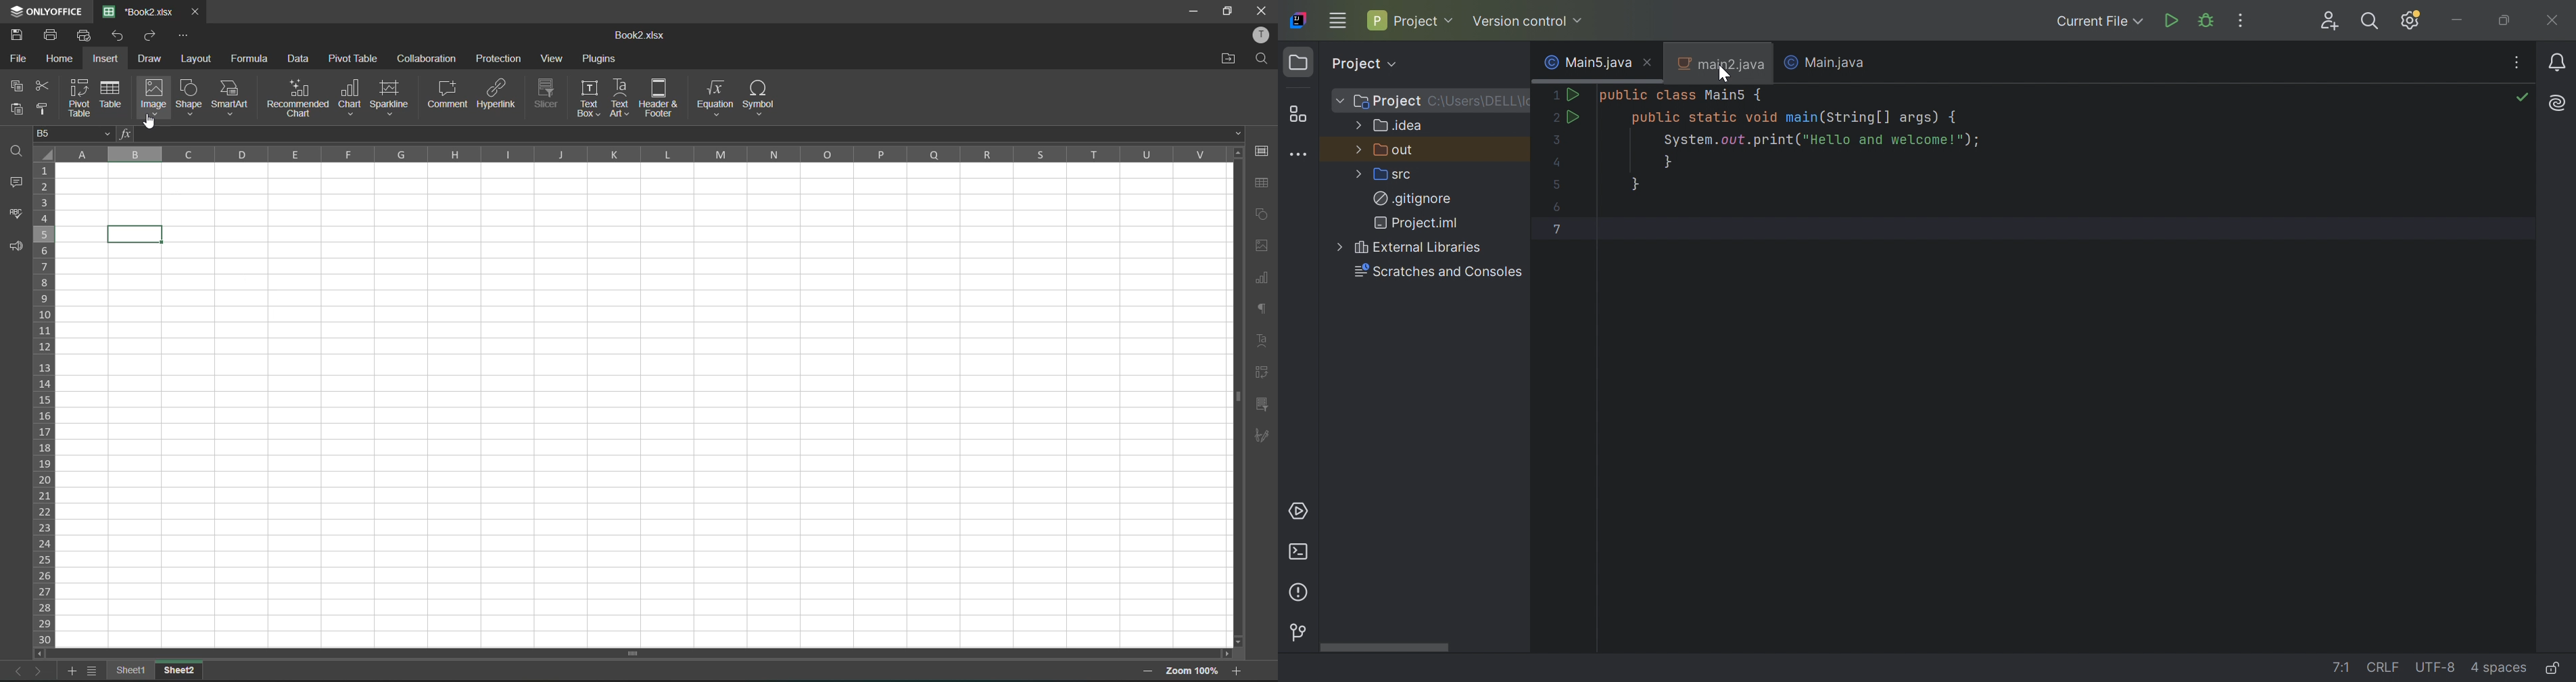 This screenshot has width=2576, height=700. What do you see at coordinates (112, 95) in the screenshot?
I see `table` at bounding box center [112, 95].